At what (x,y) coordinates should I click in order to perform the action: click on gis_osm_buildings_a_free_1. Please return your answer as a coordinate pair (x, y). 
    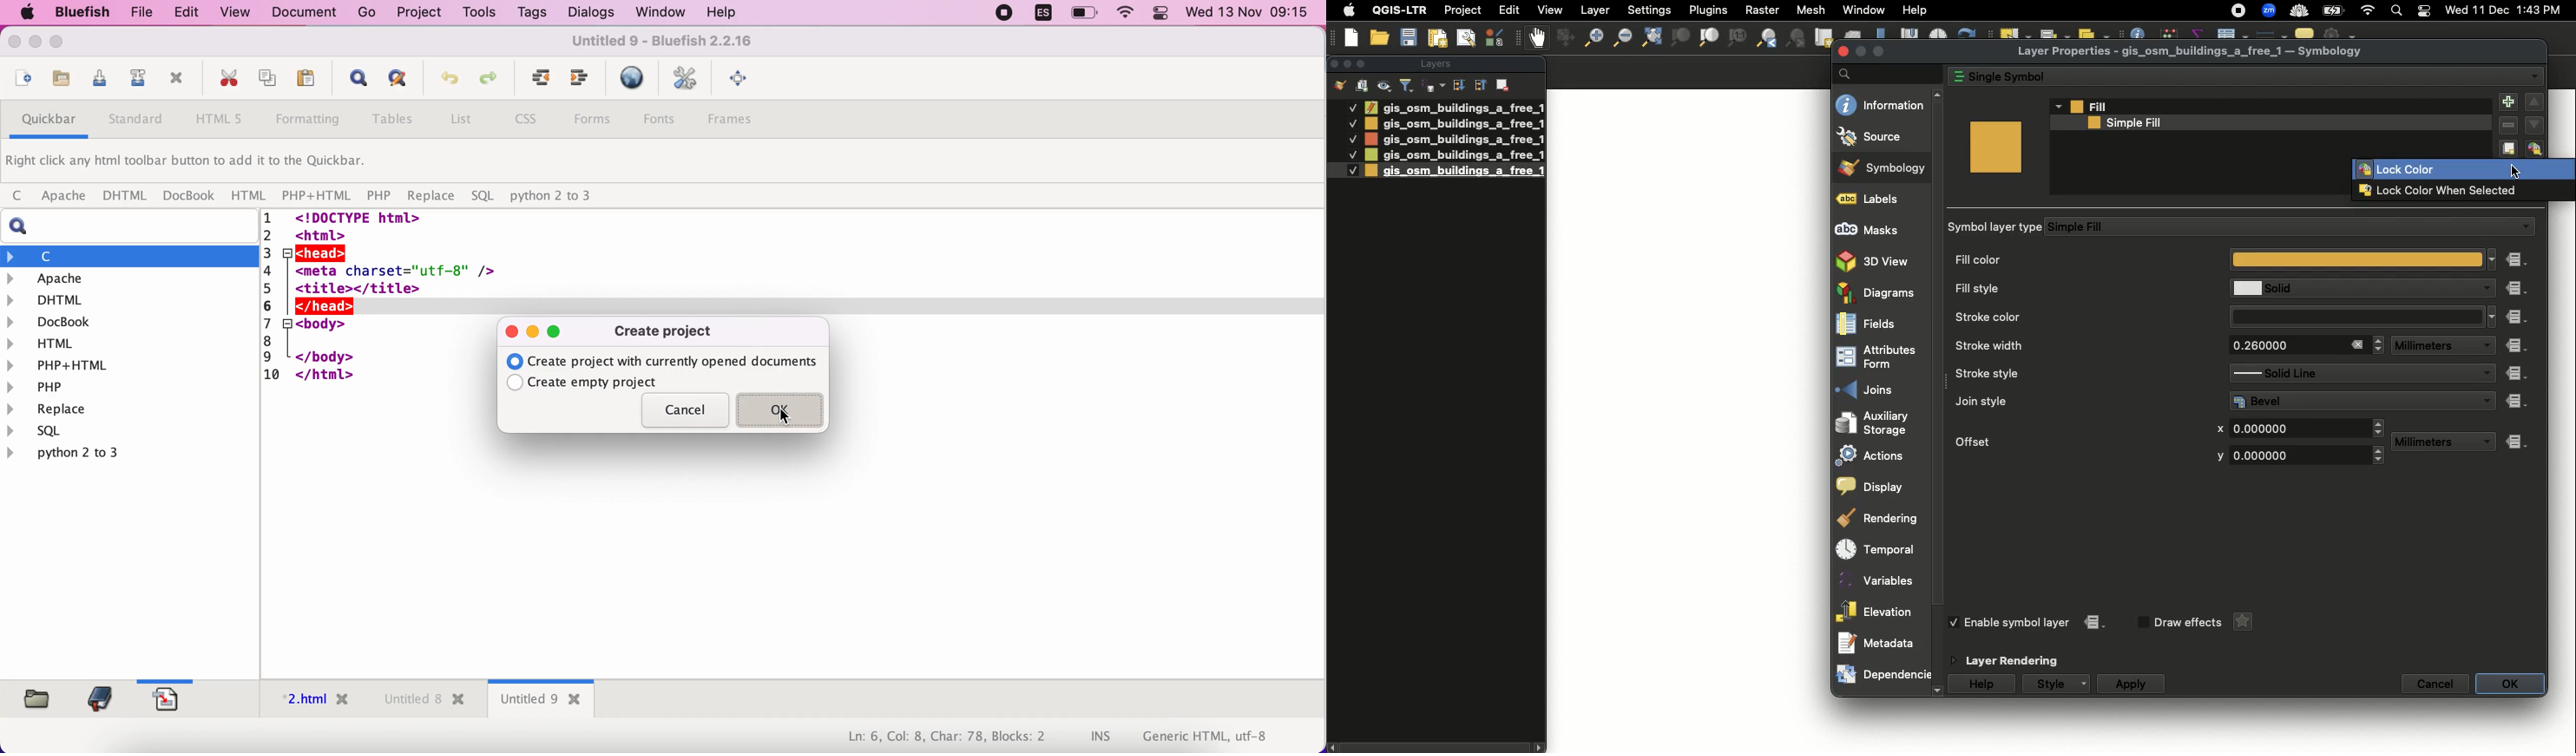
    Looking at the image, I should click on (1454, 139).